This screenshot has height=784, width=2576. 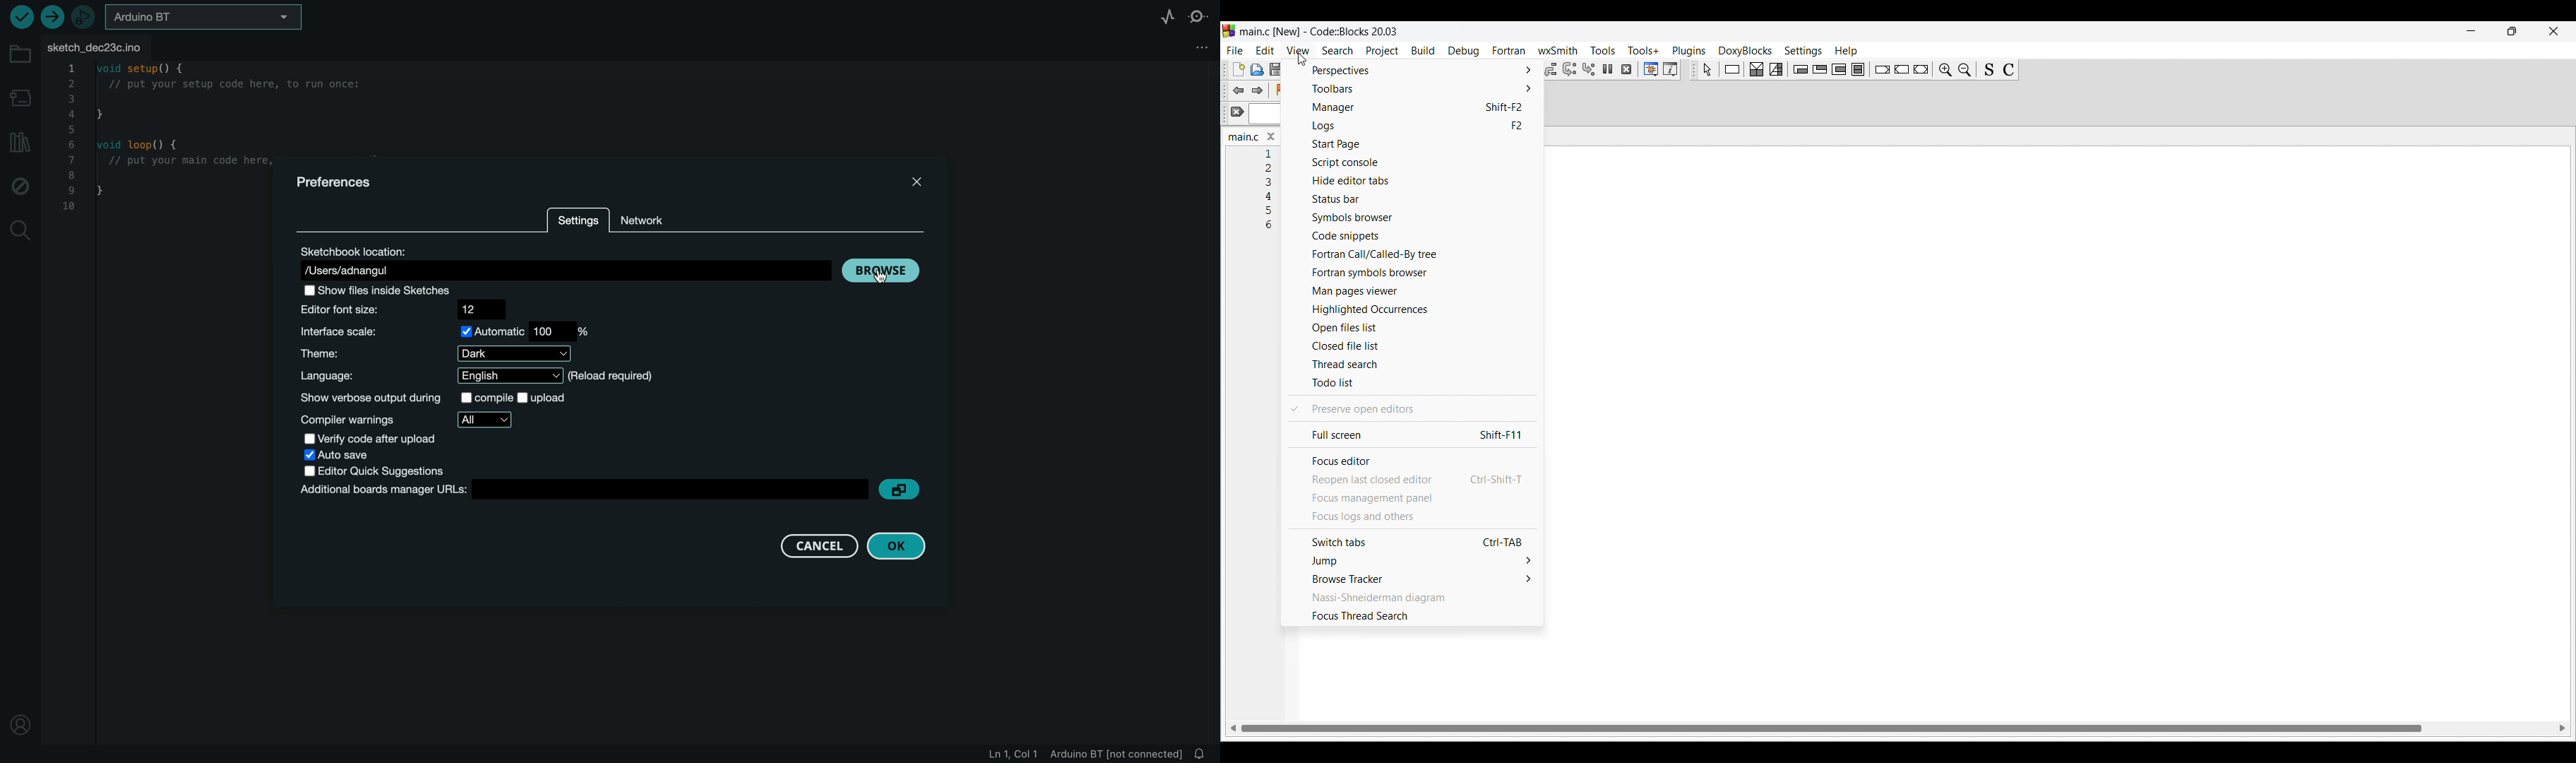 I want to click on wxSmith menu, so click(x=1558, y=51).